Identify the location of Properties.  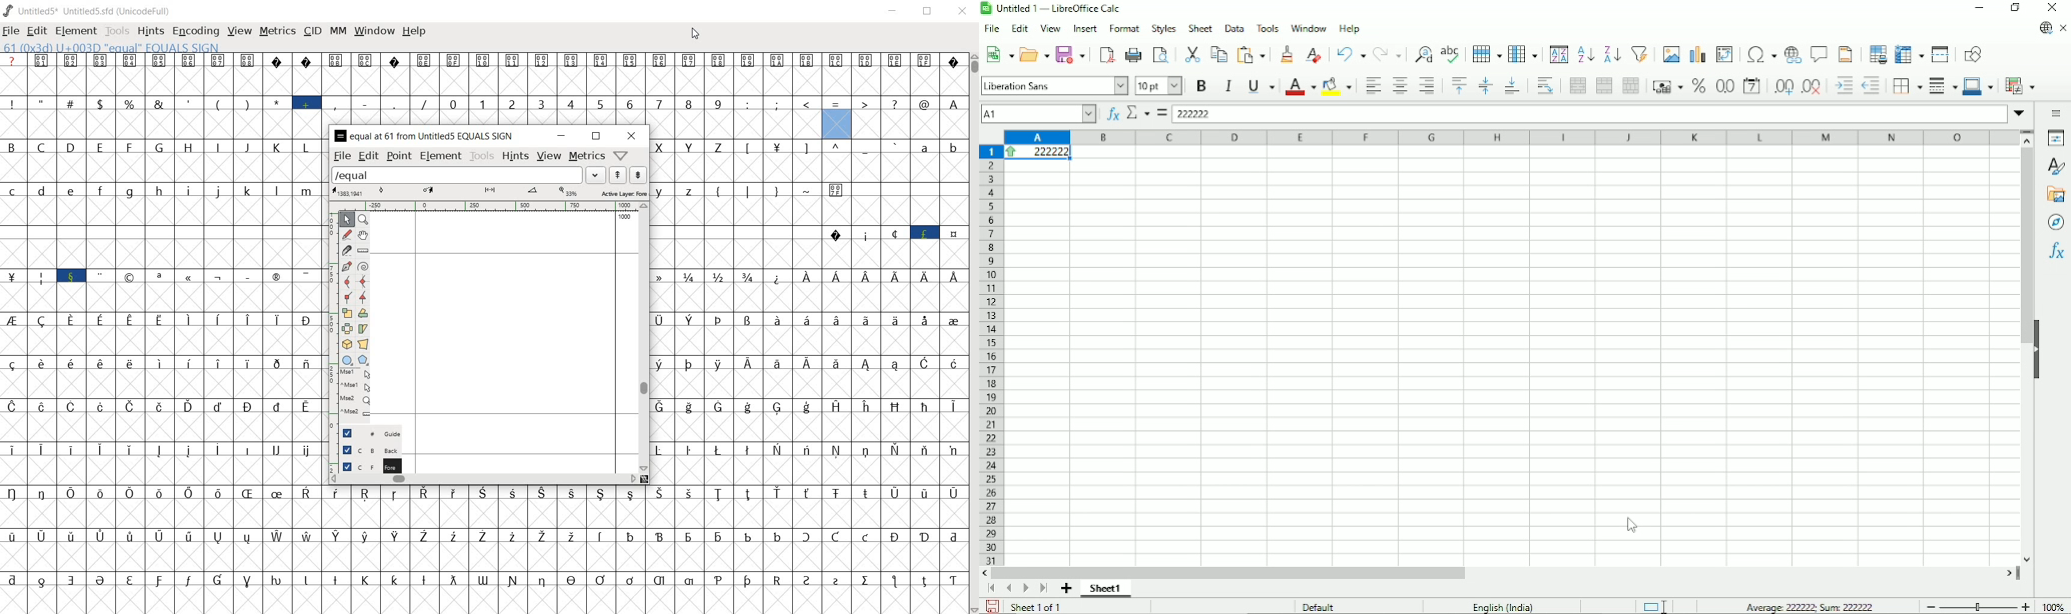
(2056, 139).